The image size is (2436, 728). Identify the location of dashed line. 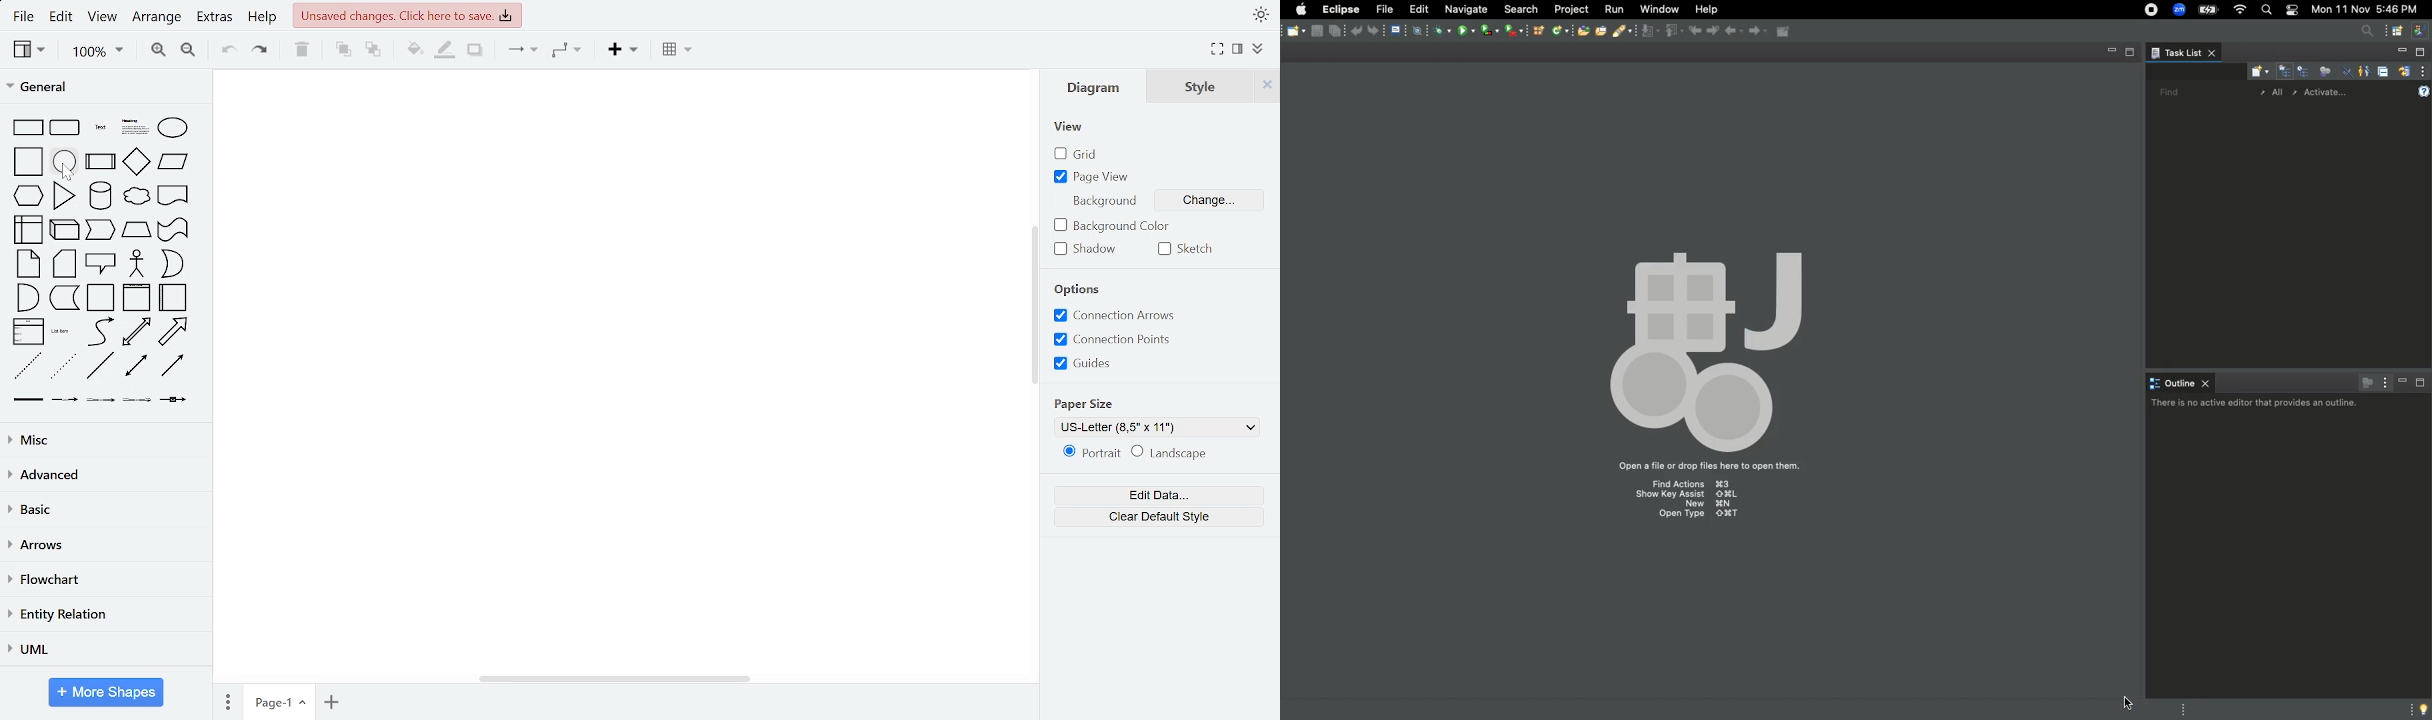
(29, 366).